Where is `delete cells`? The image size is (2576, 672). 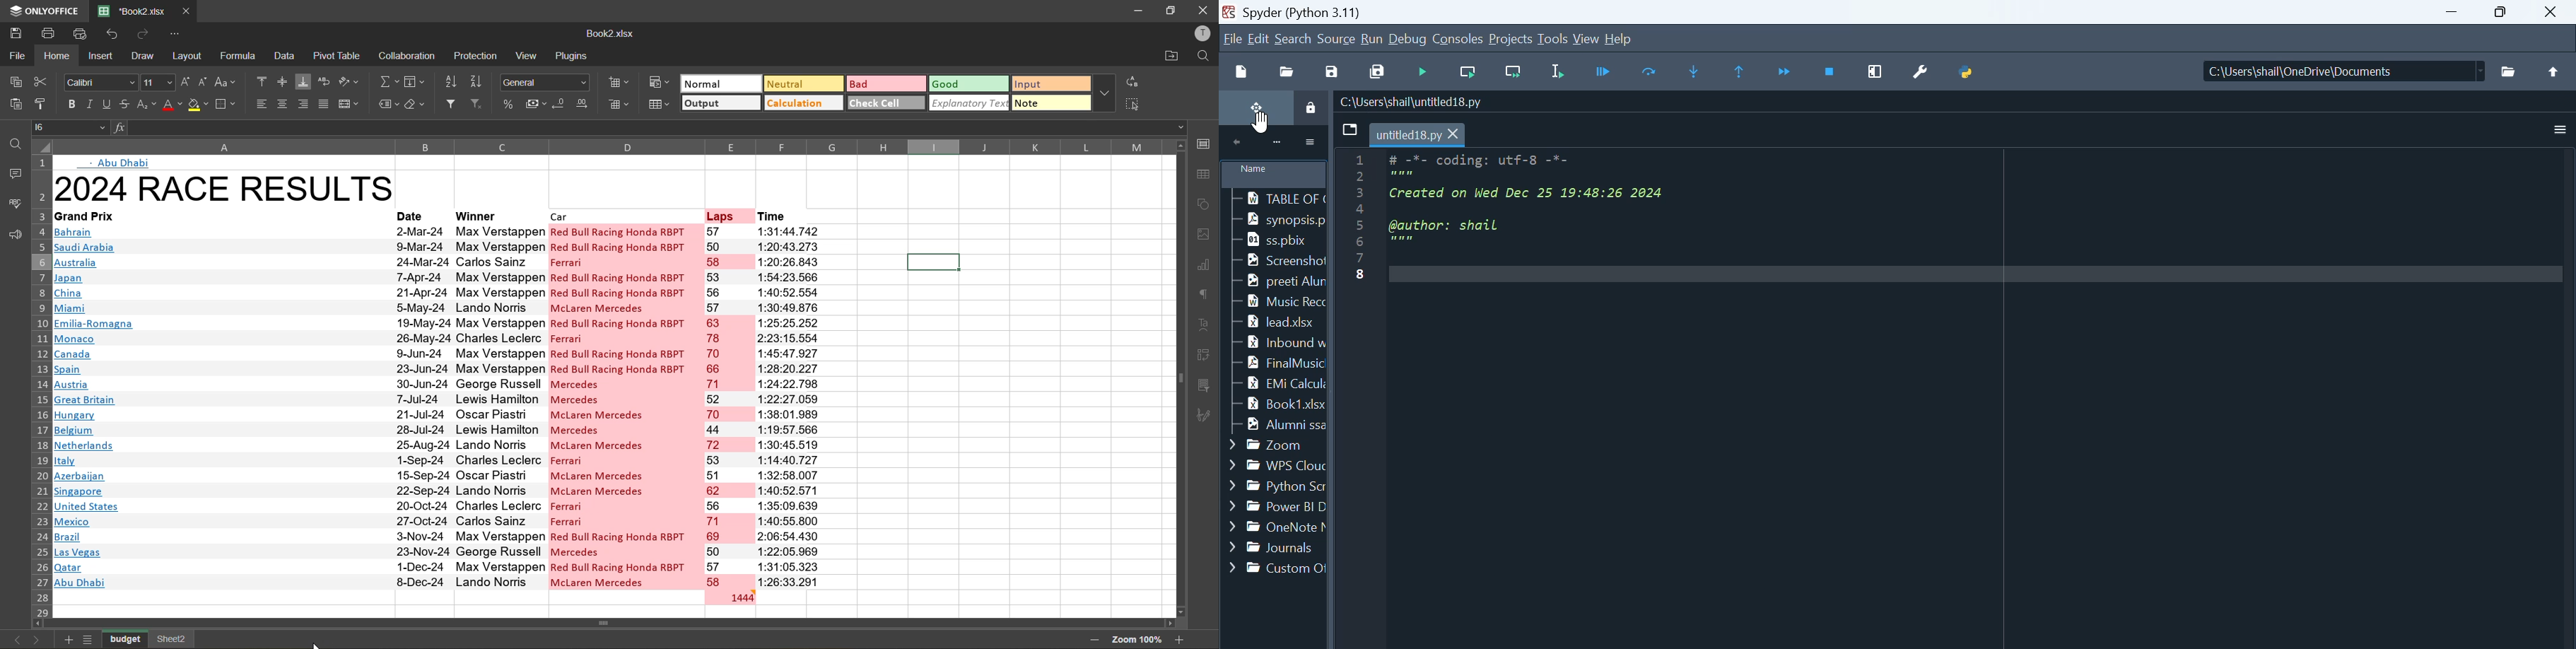 delete cells is located at coordinates (619, 105).